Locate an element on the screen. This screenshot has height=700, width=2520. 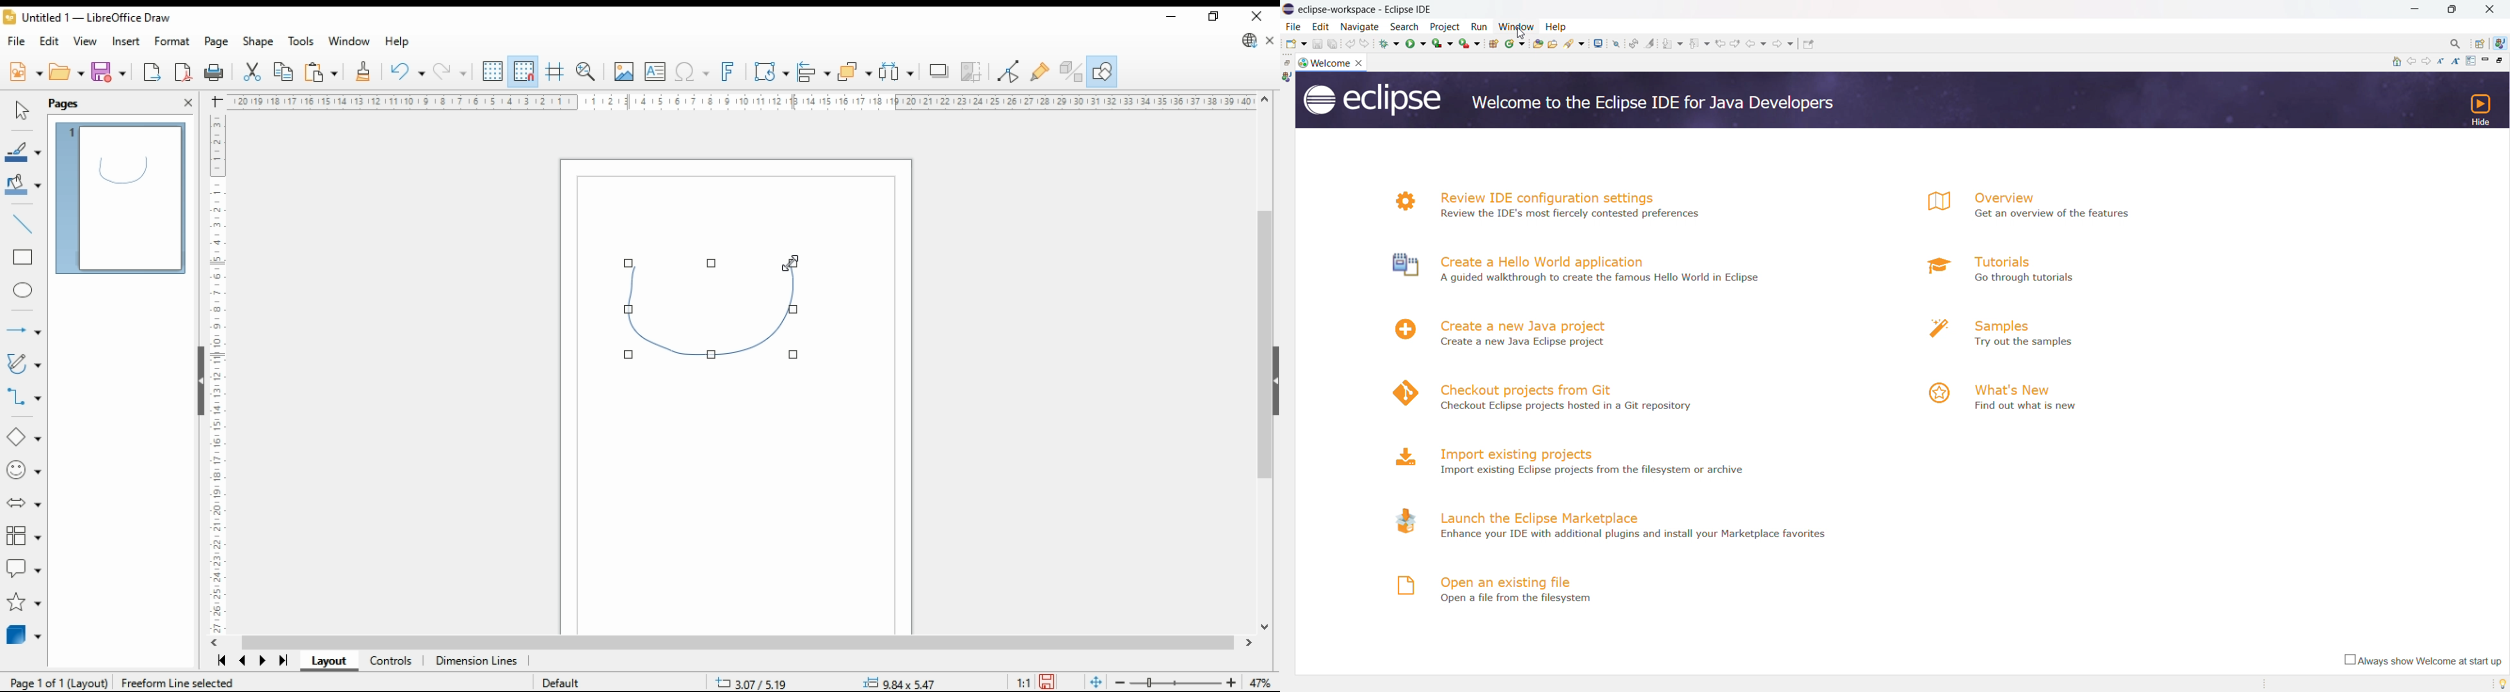
close pane is located at coordinates (186, 103).